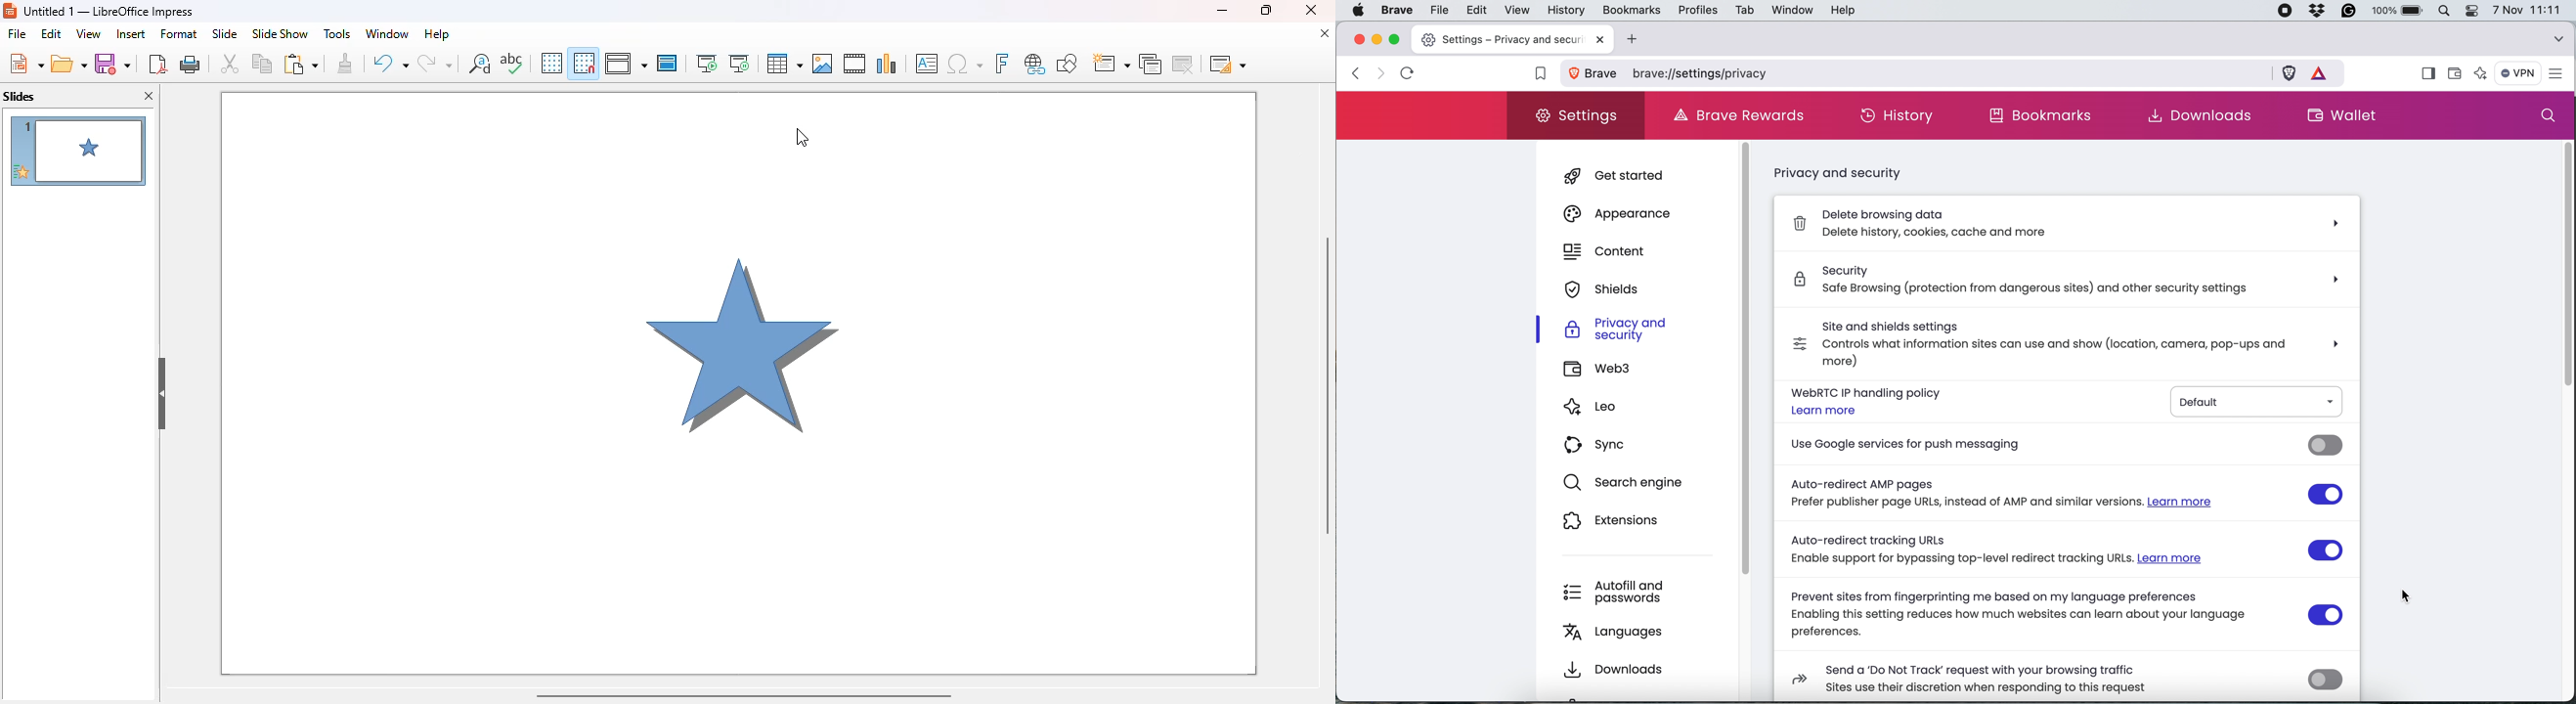 The width and height of the screenshot is (2576, 728). I want to click on insert image, so click(824, 64).